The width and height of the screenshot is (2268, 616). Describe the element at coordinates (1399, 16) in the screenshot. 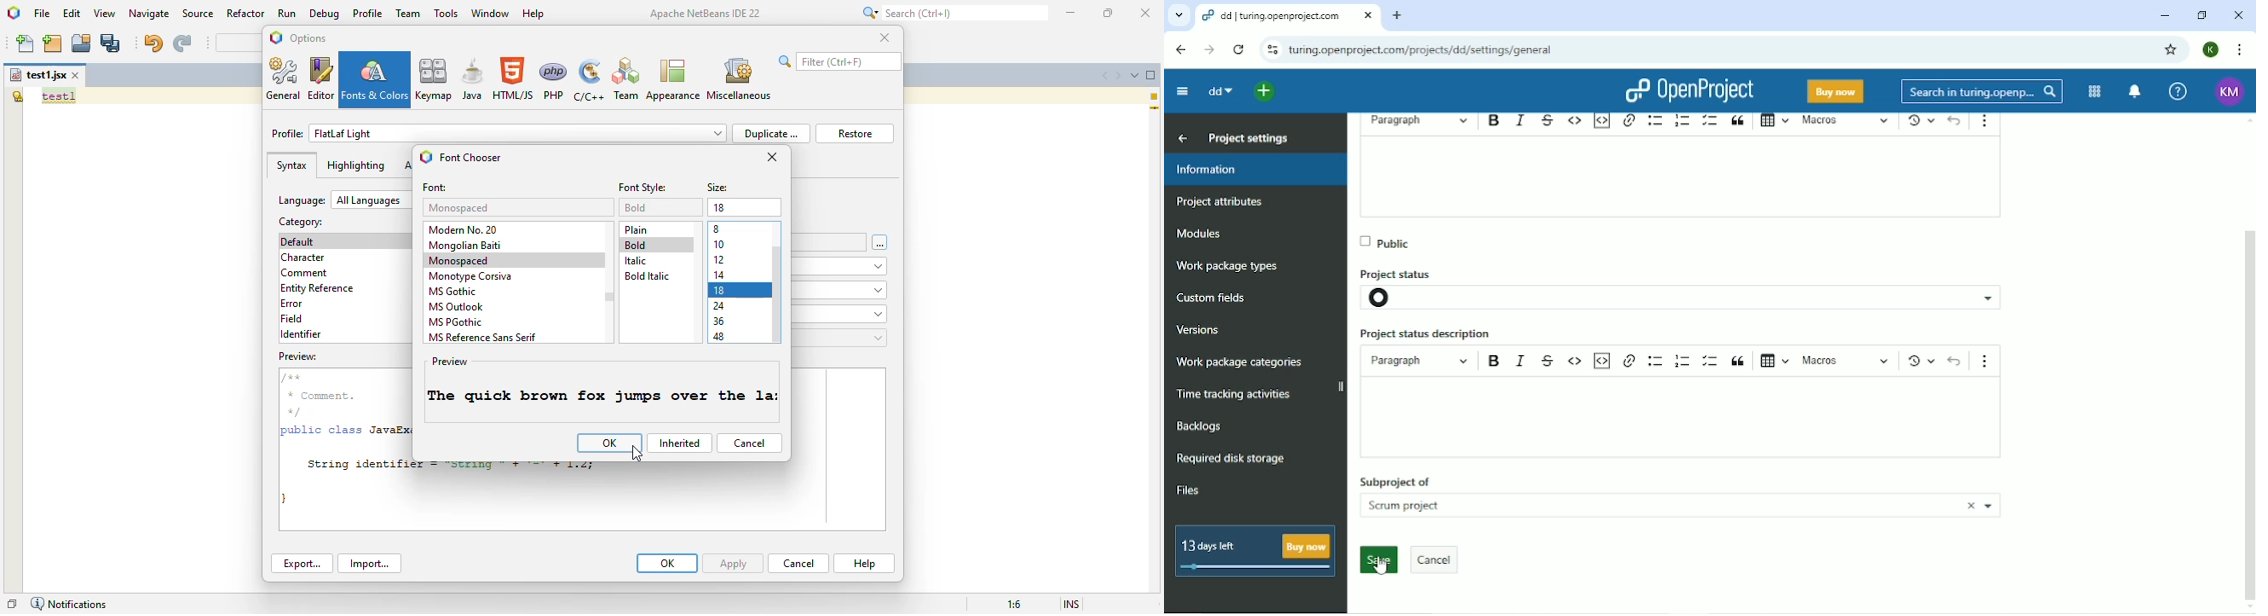

I see `New tab` at that location.